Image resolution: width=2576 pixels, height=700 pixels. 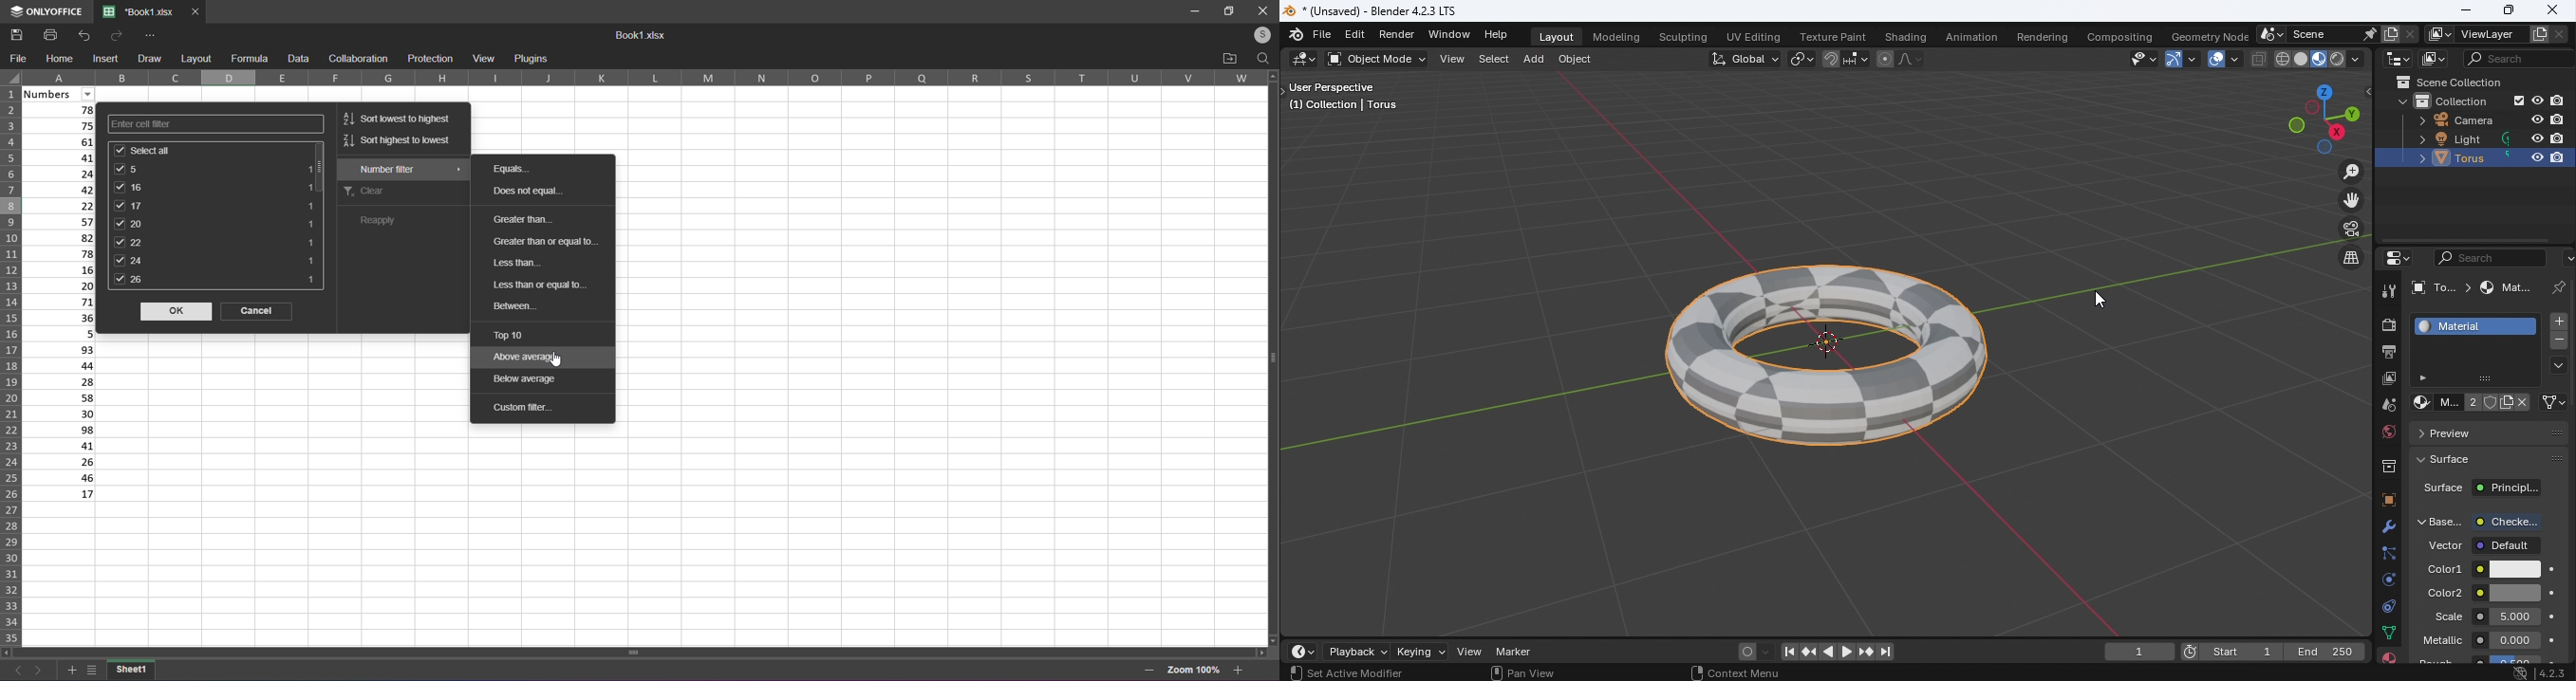 I want to click on Animation, so click(x=1972, y=35).